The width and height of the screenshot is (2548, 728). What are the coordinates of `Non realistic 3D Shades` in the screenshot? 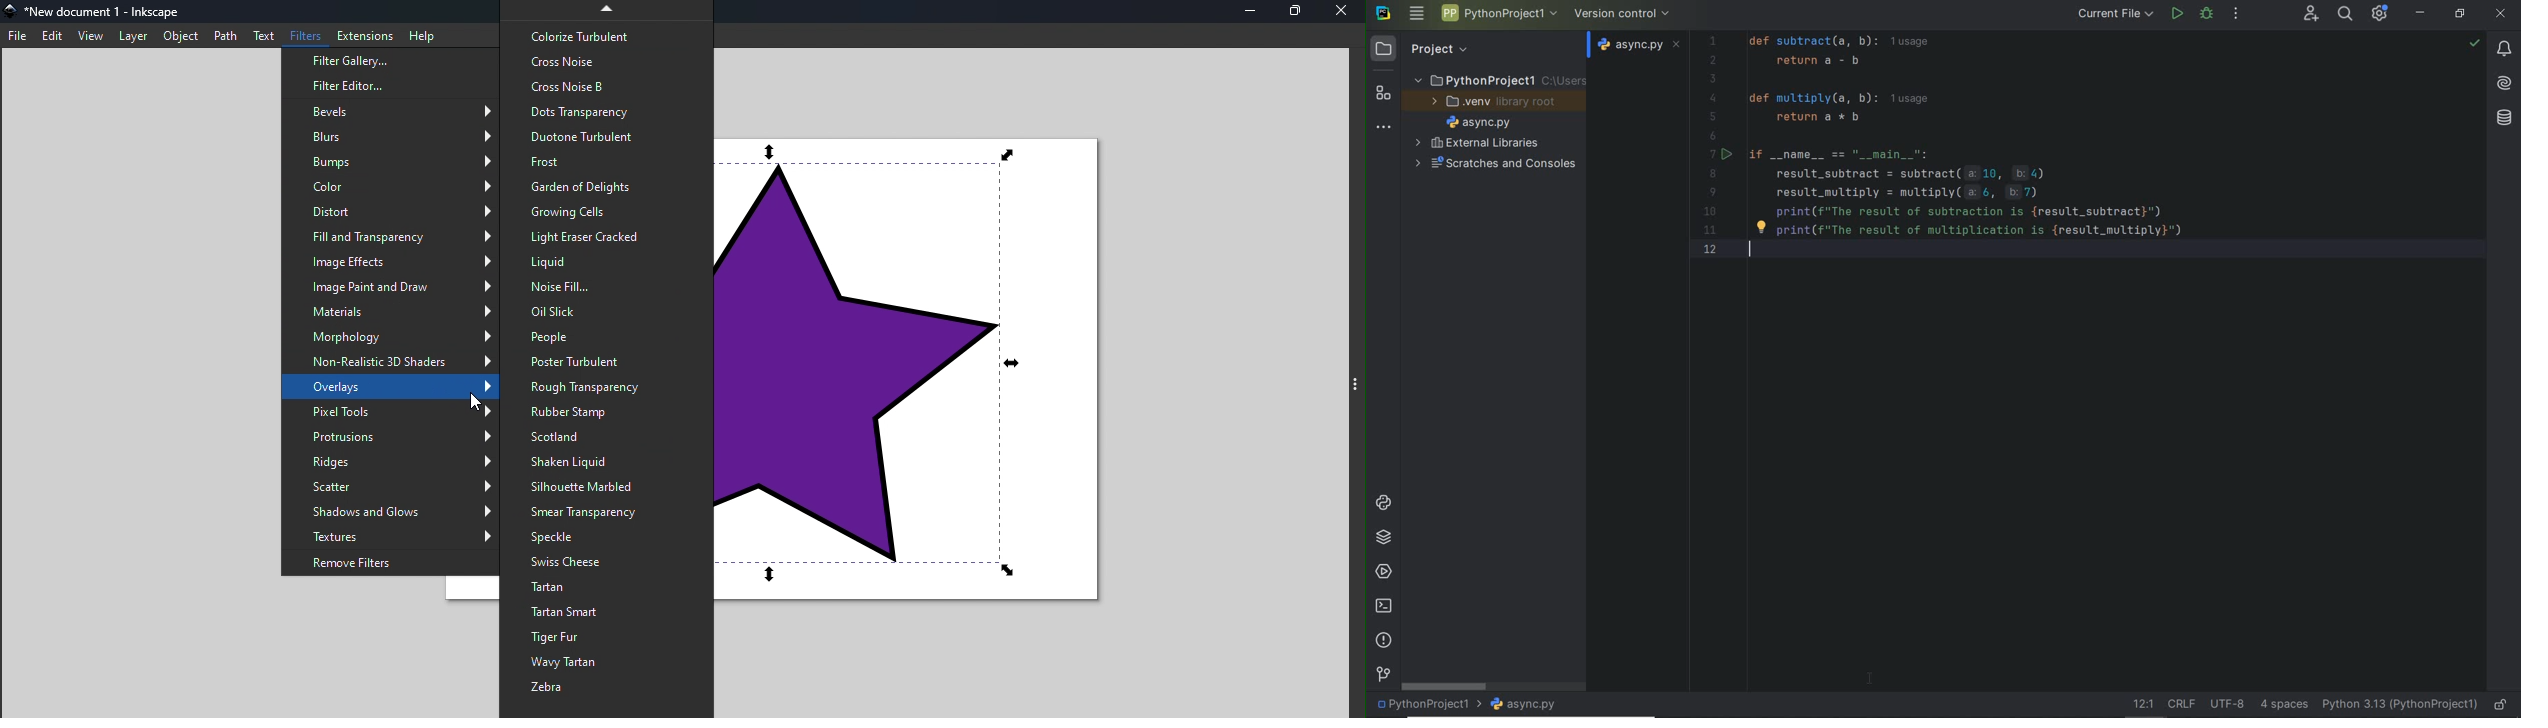 It's located at (392, 362).